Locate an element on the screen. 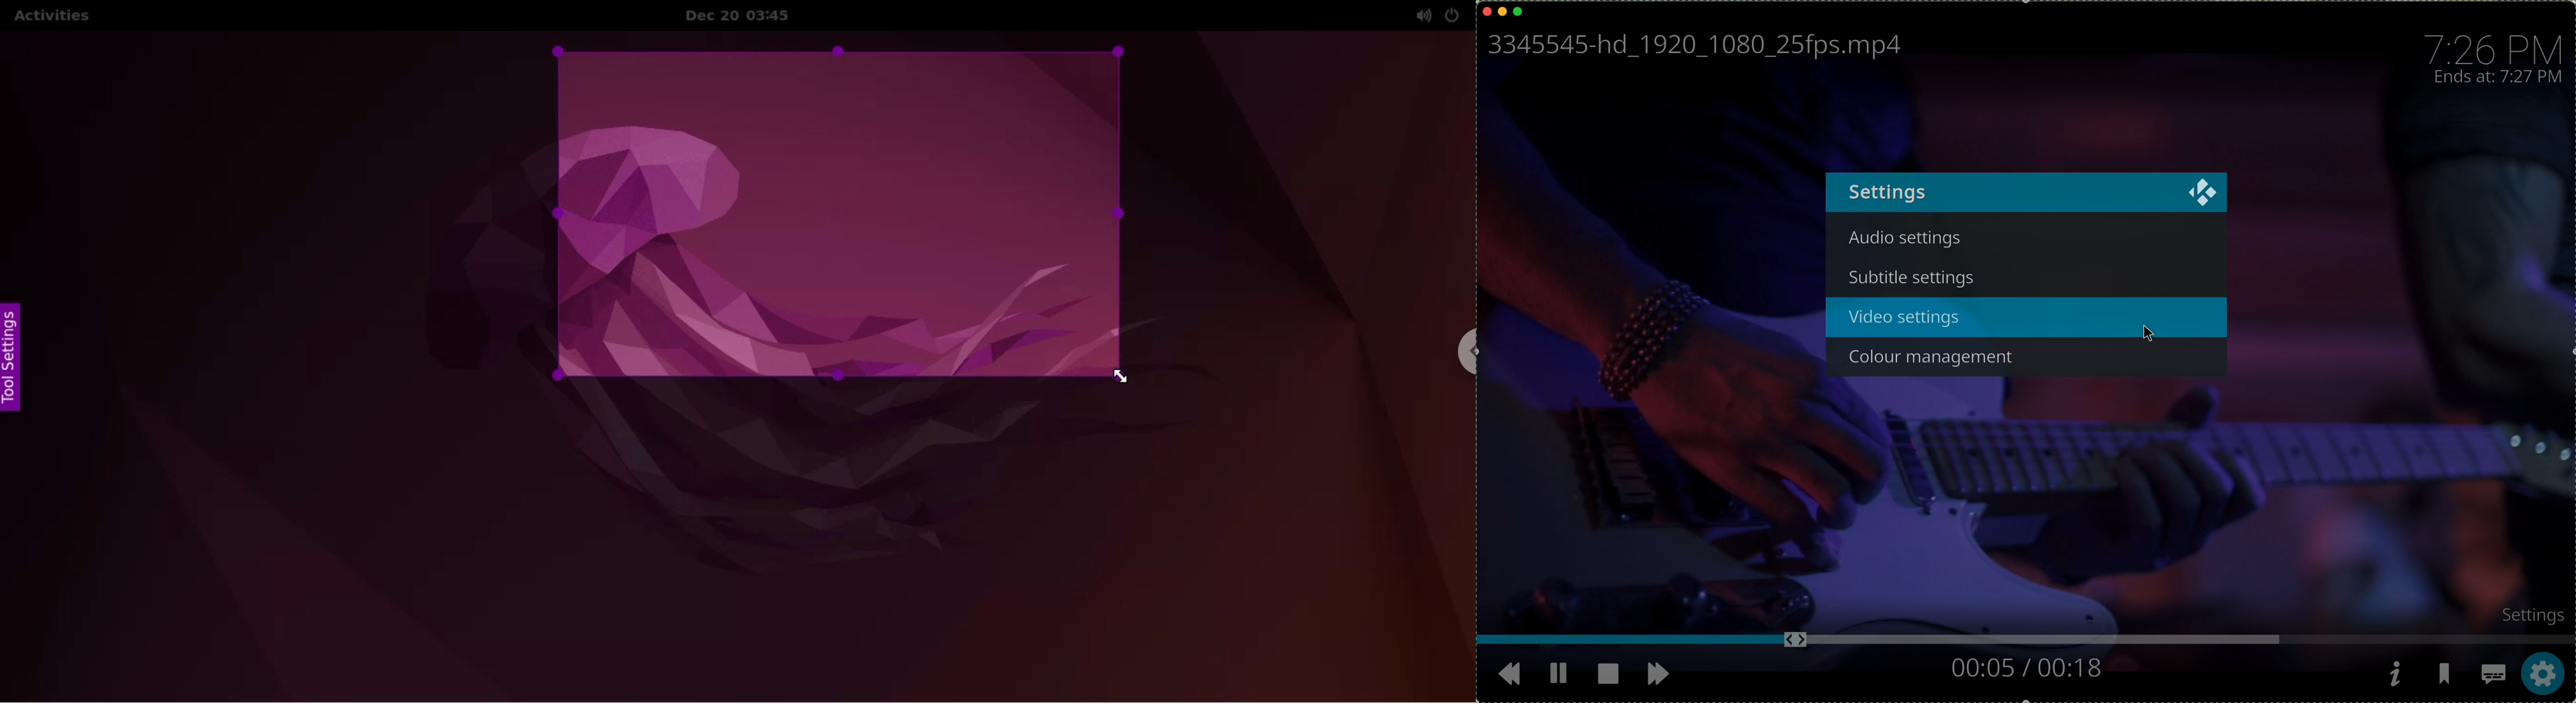 Image resolution: width=2576 pixels, height=728 pixels. pause is located at coordinates (1558, 672).